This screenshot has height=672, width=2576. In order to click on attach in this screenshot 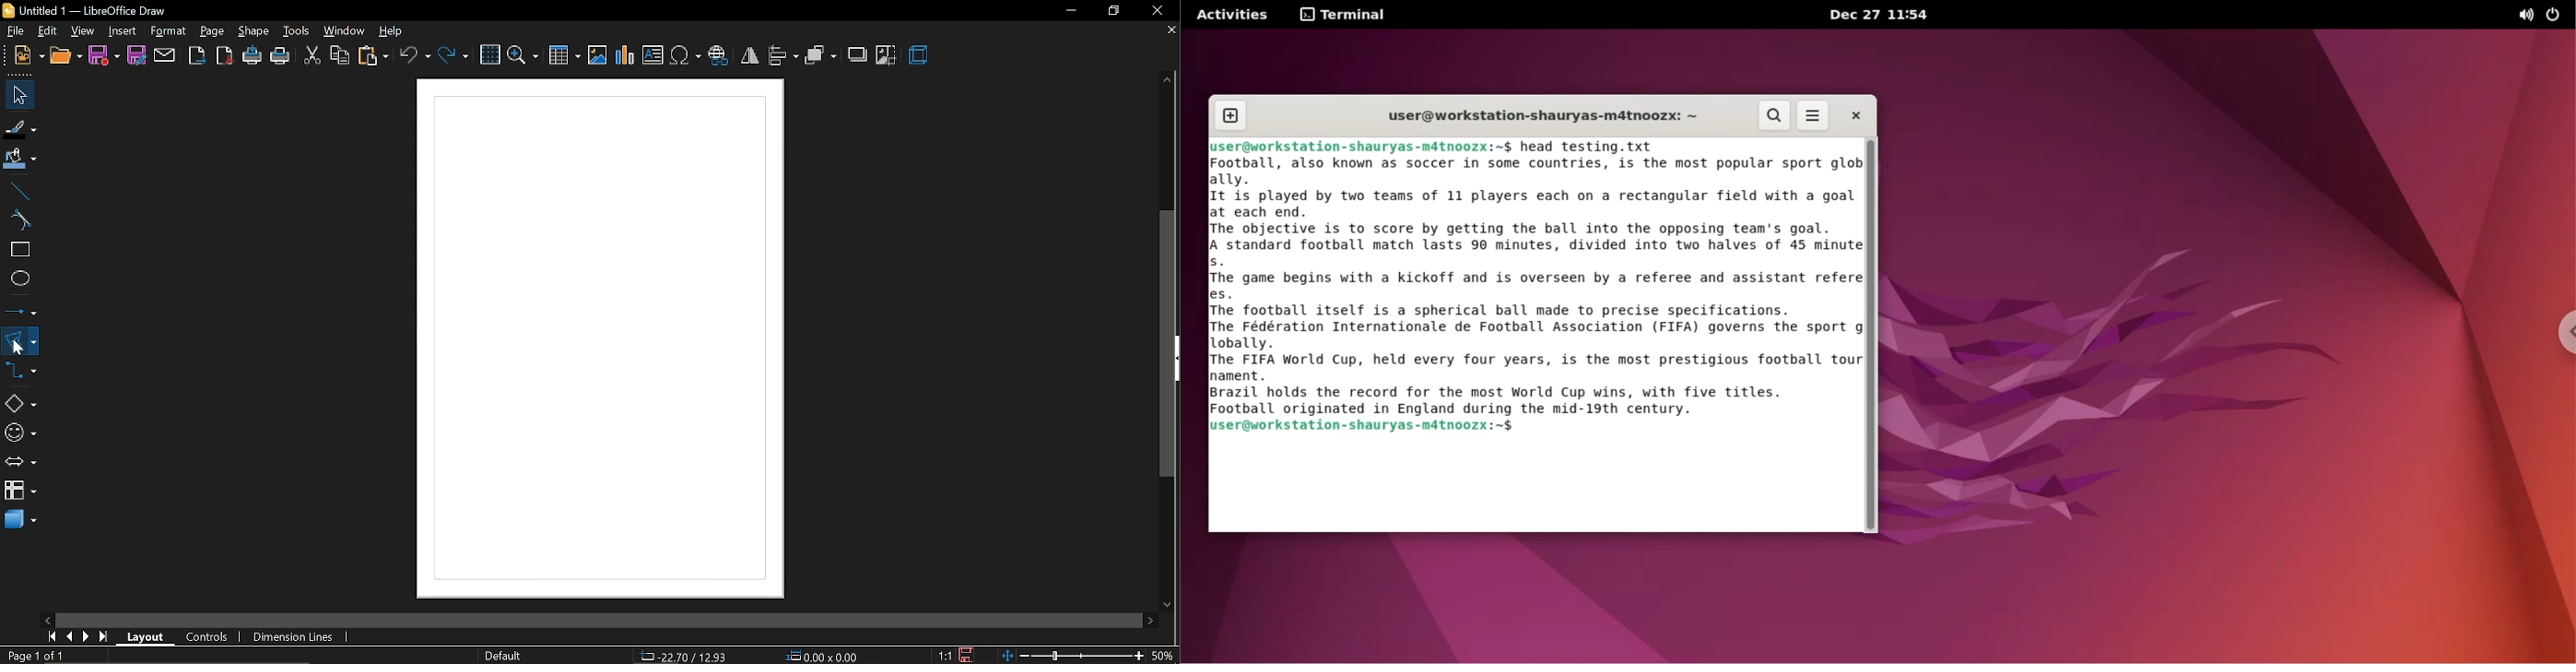, I will do `click(164, 55)`.